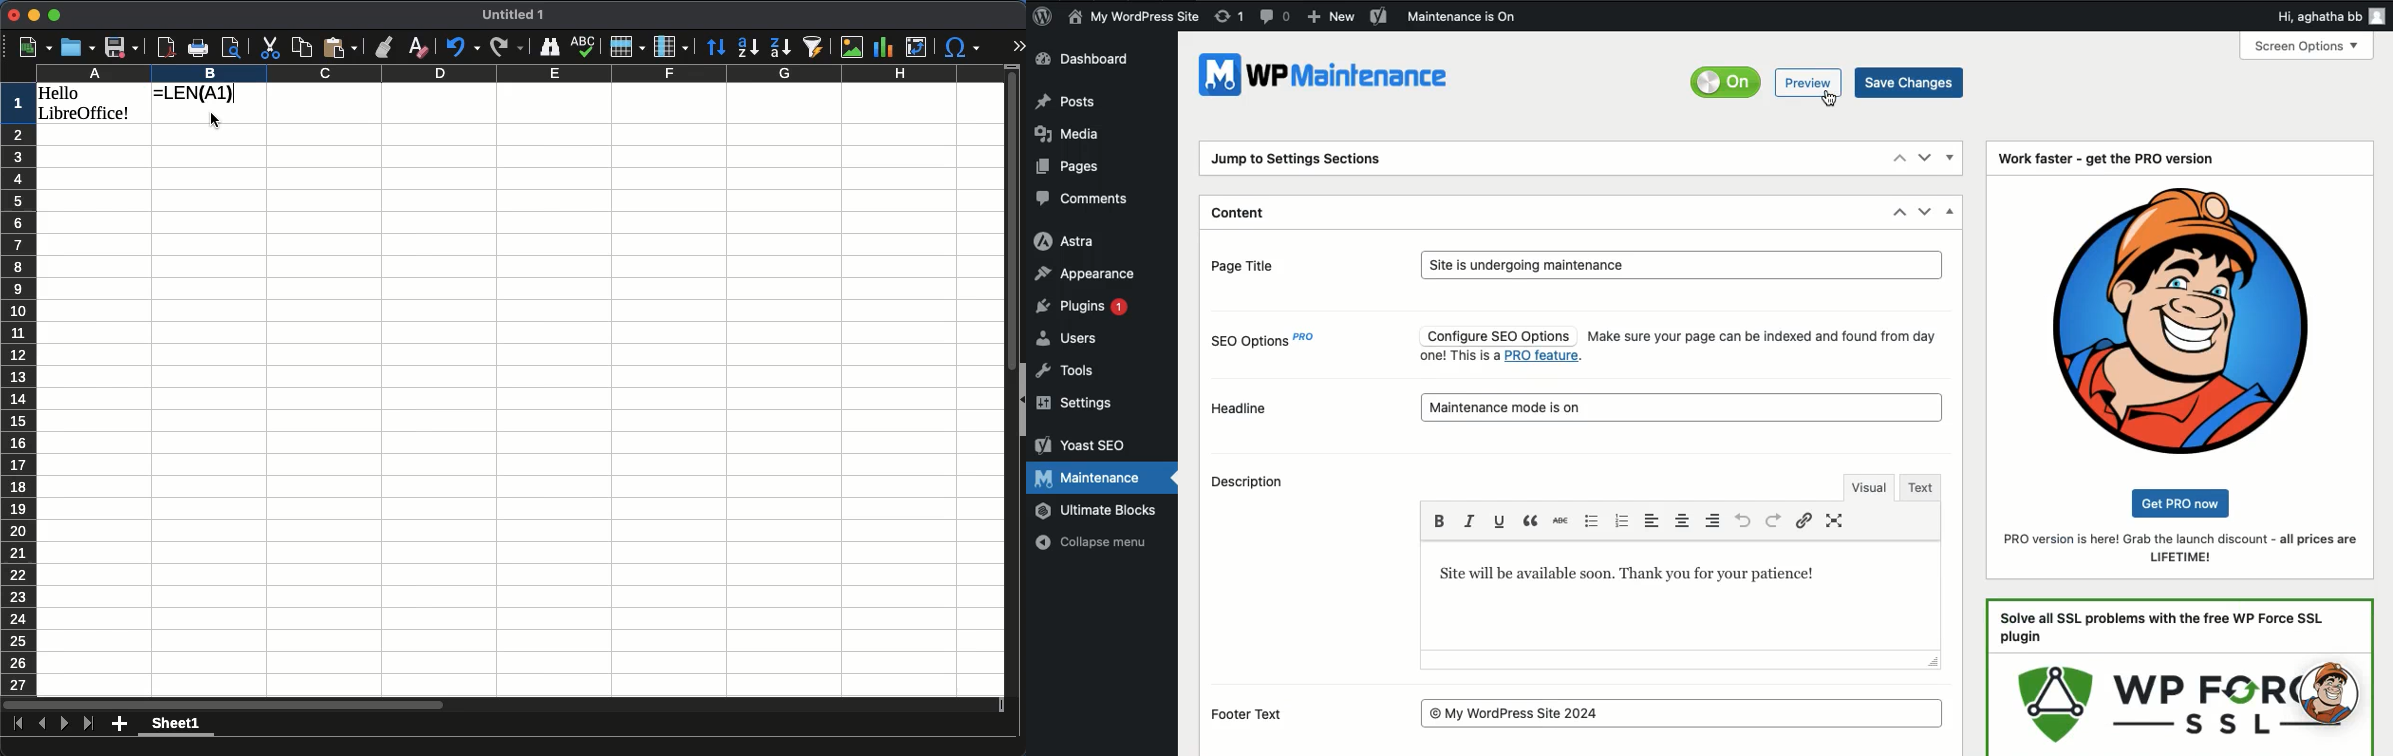  I want to click on Center , so click(1685, 520).